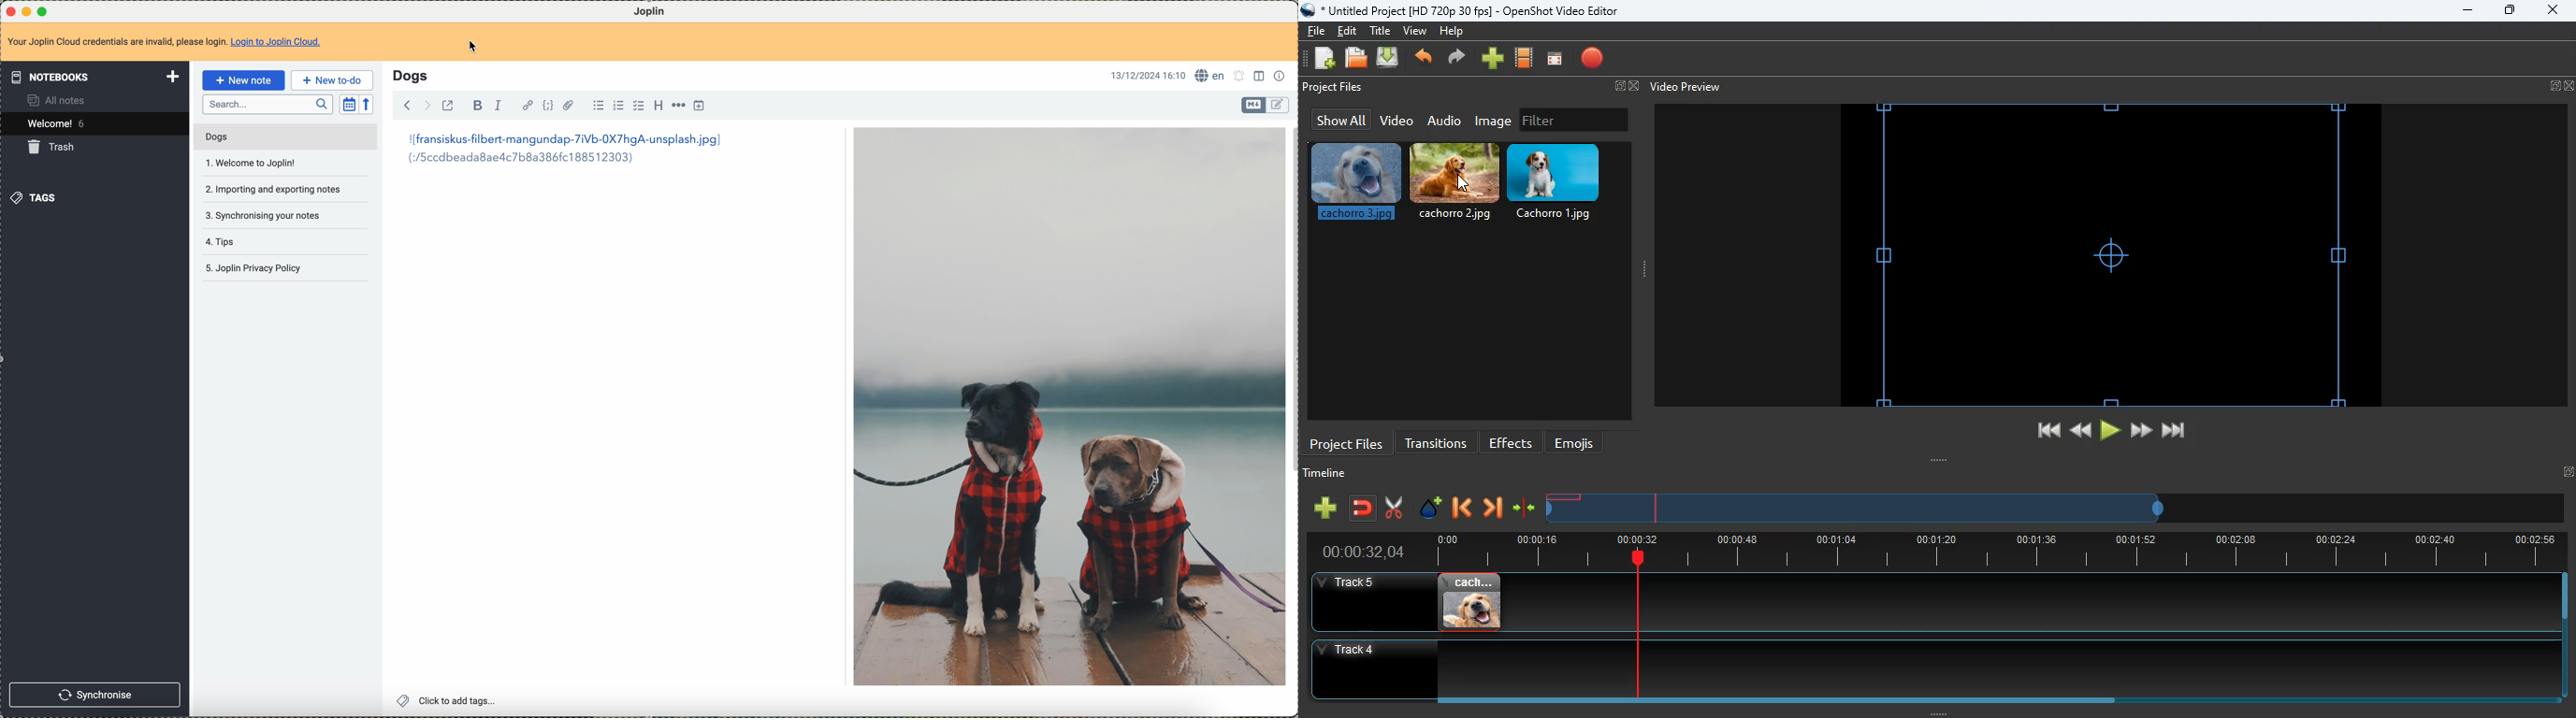 The width and height of the screenshot is (2576, 728). What do you see at coordinates (58, 100) in the screenshot?
I see `all notes` at bounding box center [58, 100].